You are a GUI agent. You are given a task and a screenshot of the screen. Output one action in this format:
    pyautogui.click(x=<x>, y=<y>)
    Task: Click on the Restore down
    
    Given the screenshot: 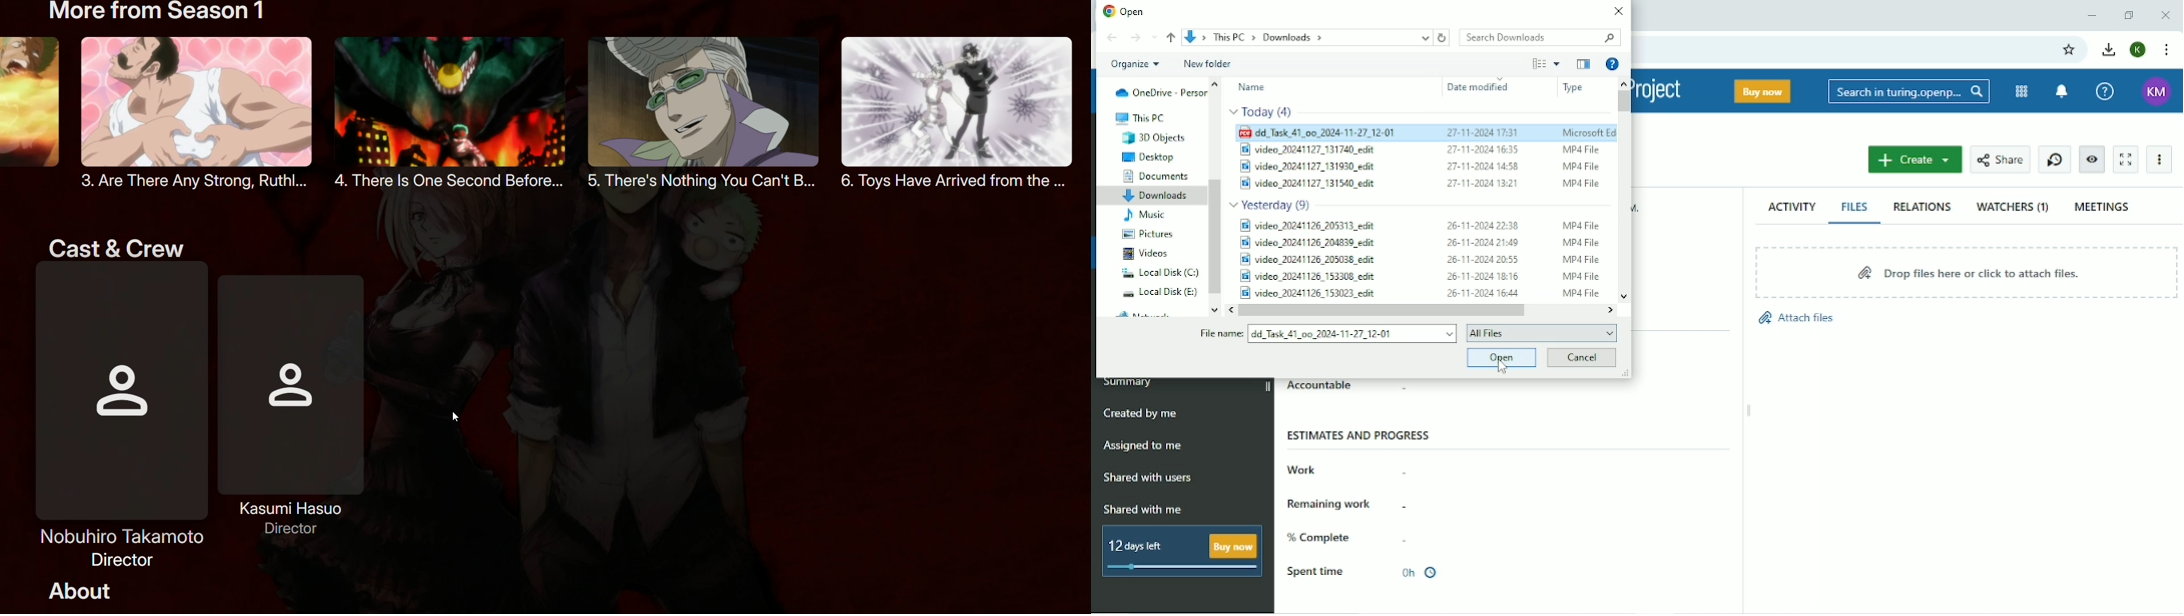 What is the action you would take?
    pyautogui.click(x=2128, y=15)
    